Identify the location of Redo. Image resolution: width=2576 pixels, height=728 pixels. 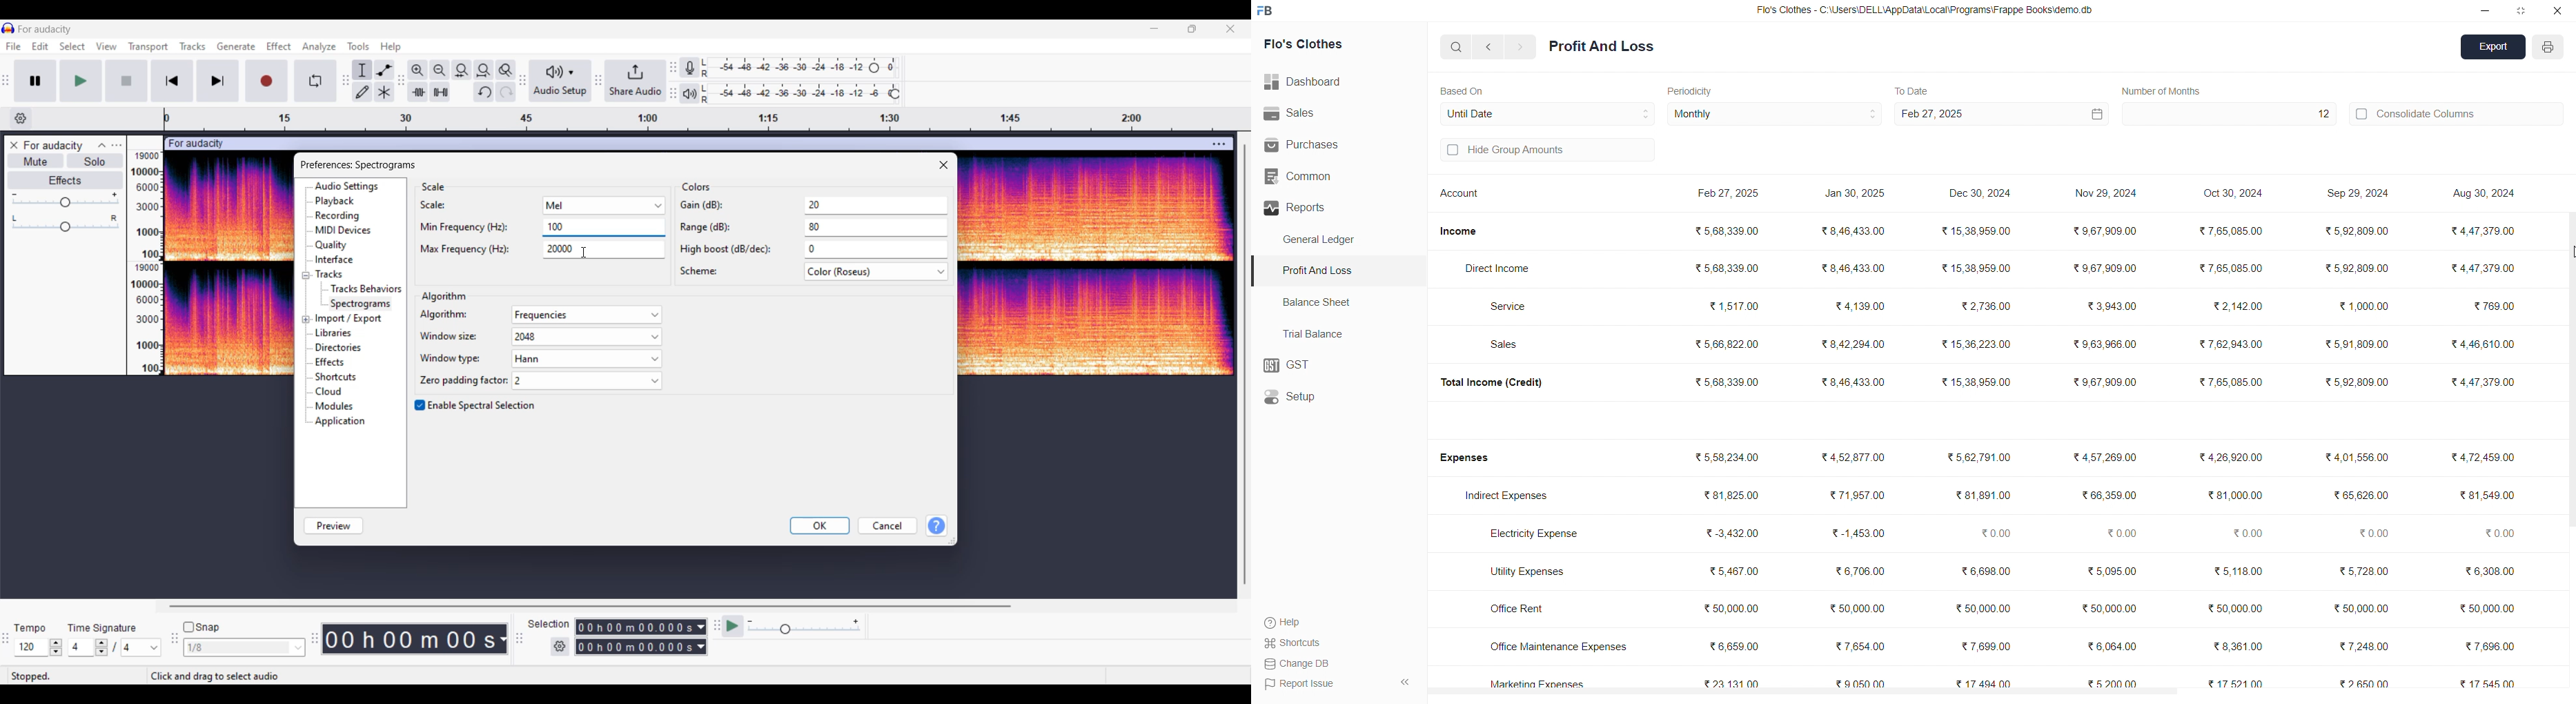
(506, 92).